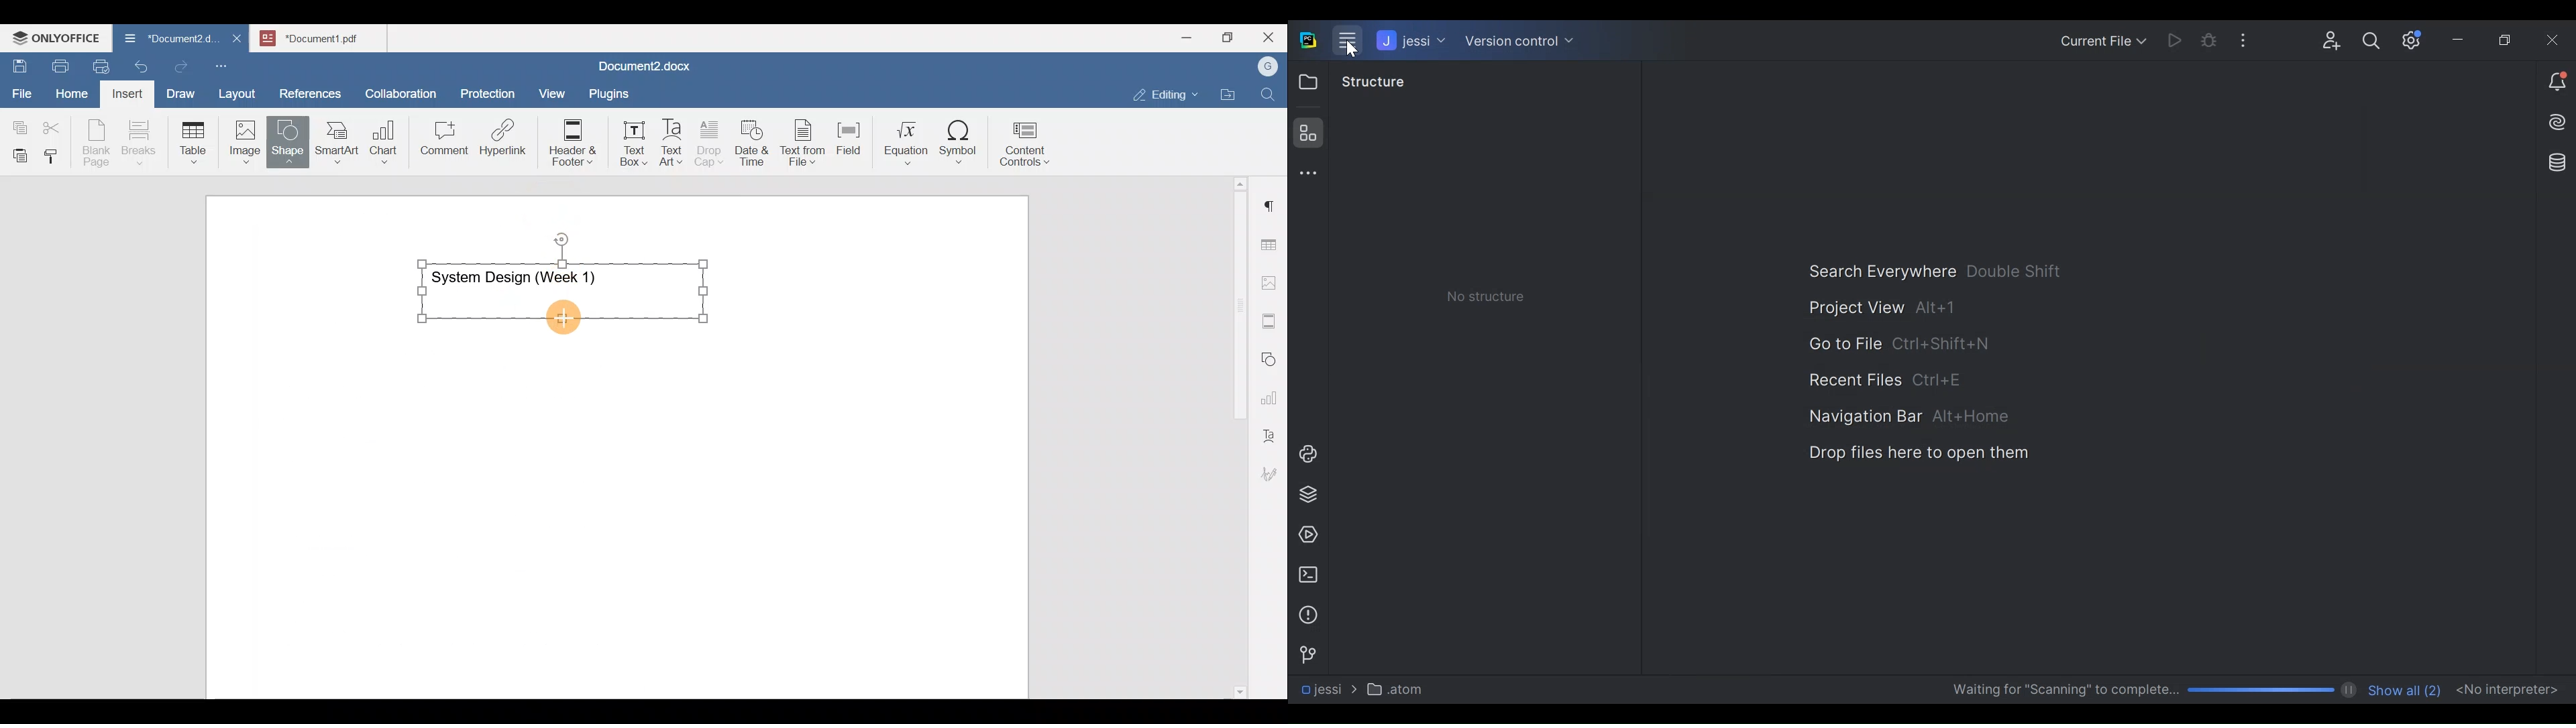 This screenshot has width=2576, height=728. What do you see at coordinates (2557, 82) in the screenshot?
I see `Notiication` at bounding box center [2557, 82].